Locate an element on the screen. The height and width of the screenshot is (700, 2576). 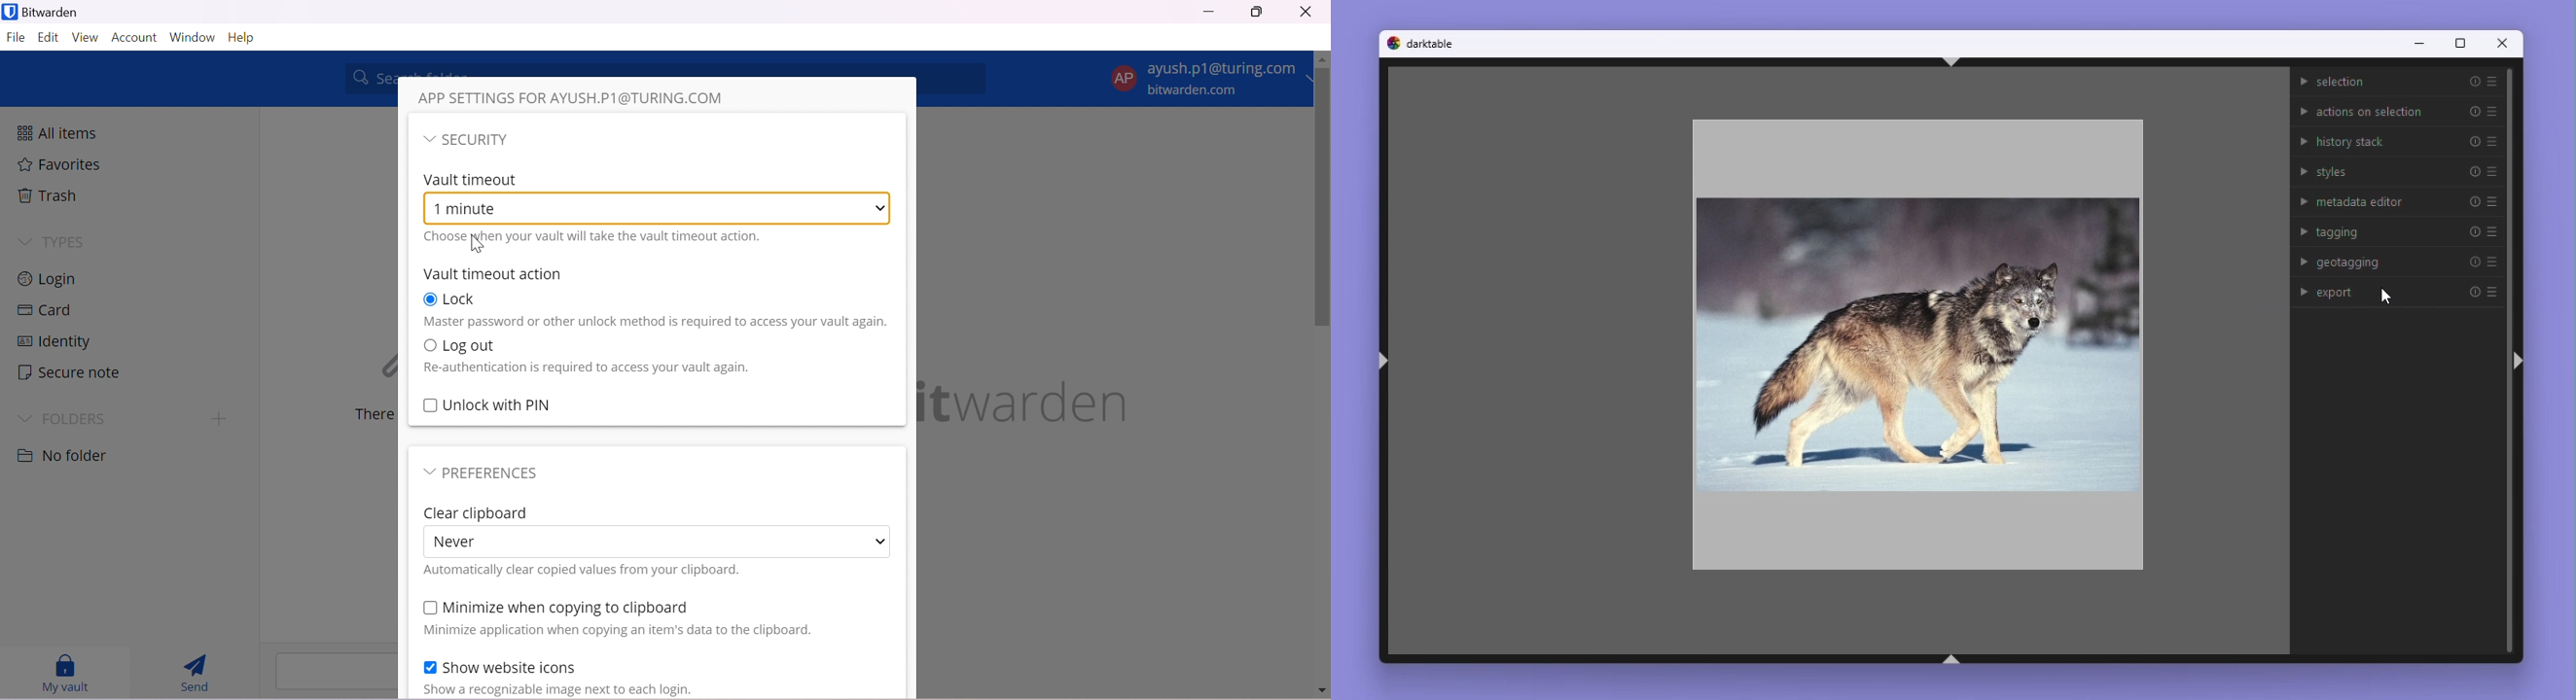
Maximize is located at coordinates (2461, 43).